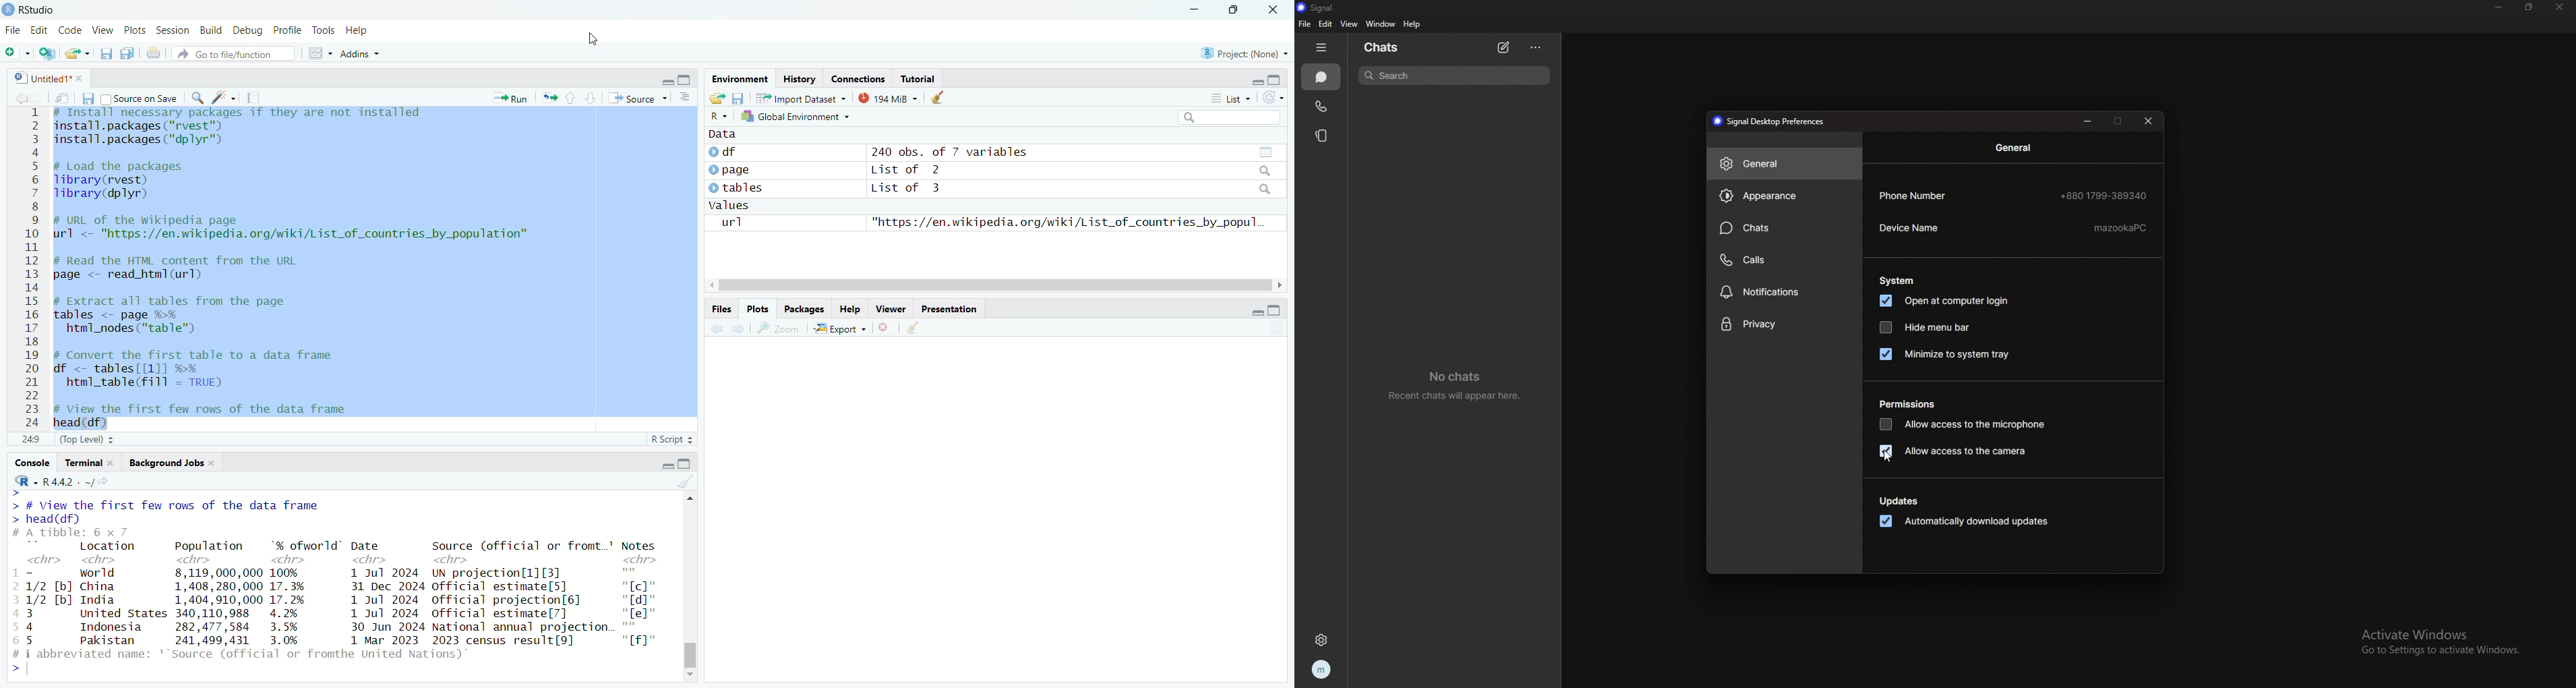  What do you see at coordinates (209, 546) in the screenshot?
I see `Population` at bounding box center [209, 546].